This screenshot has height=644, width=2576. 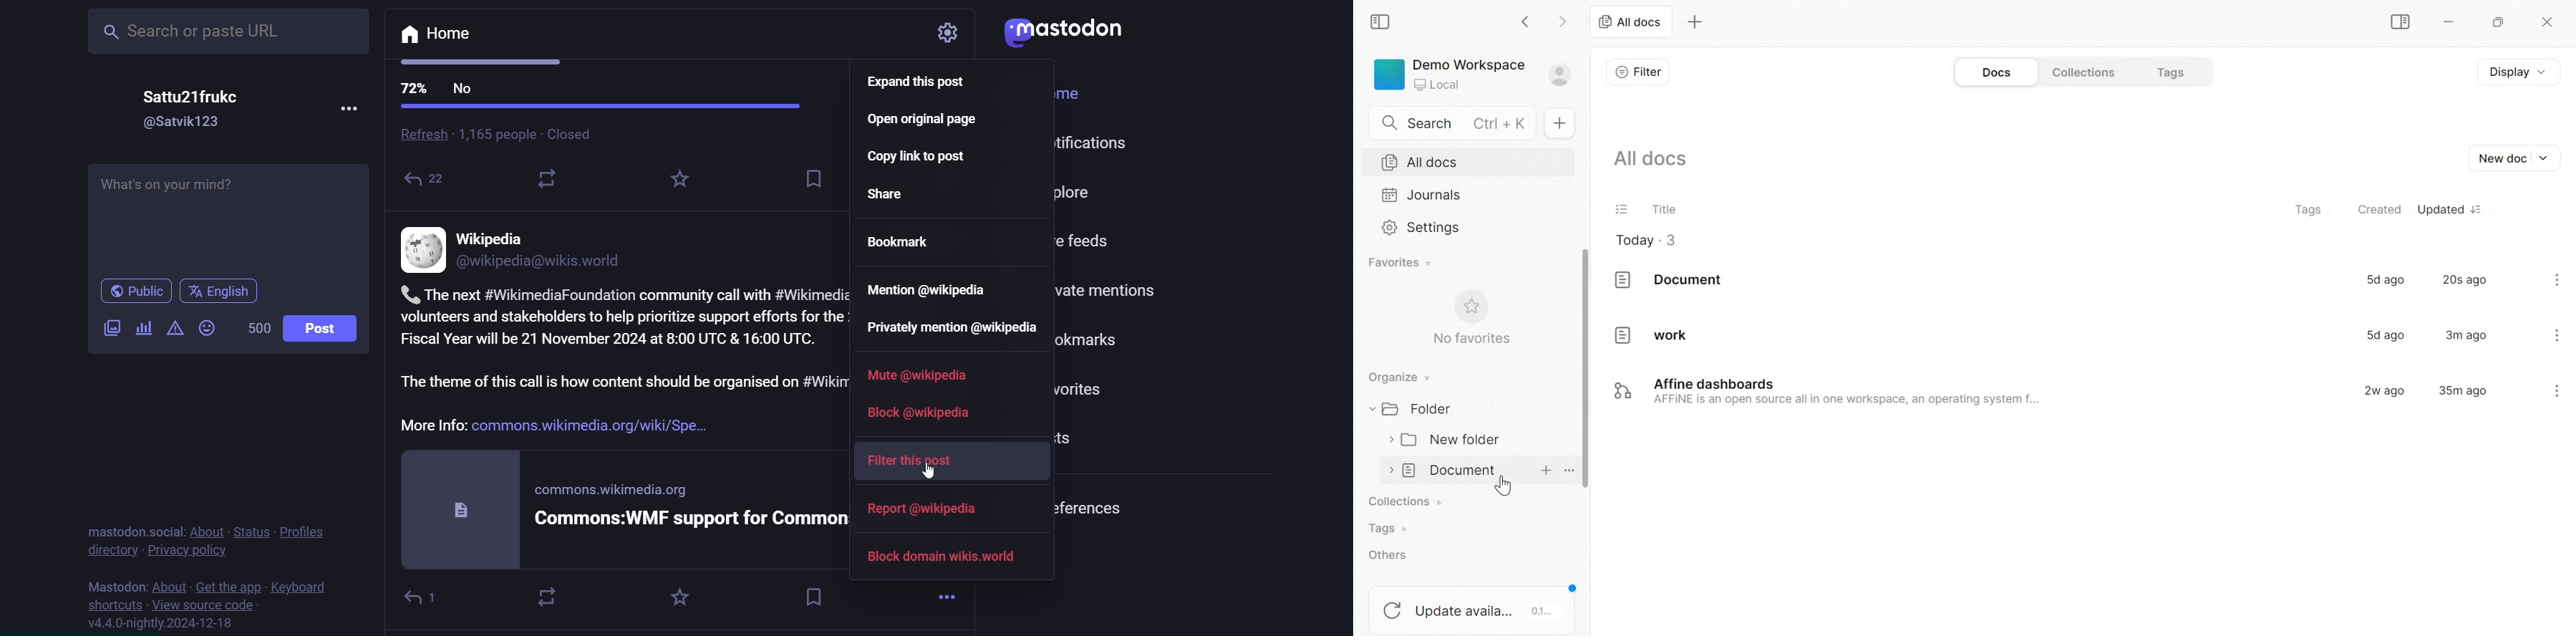 What do you see at coordinates (233, 587) in the screenshot?
I see `get the app` at bounding box center [233, 587].